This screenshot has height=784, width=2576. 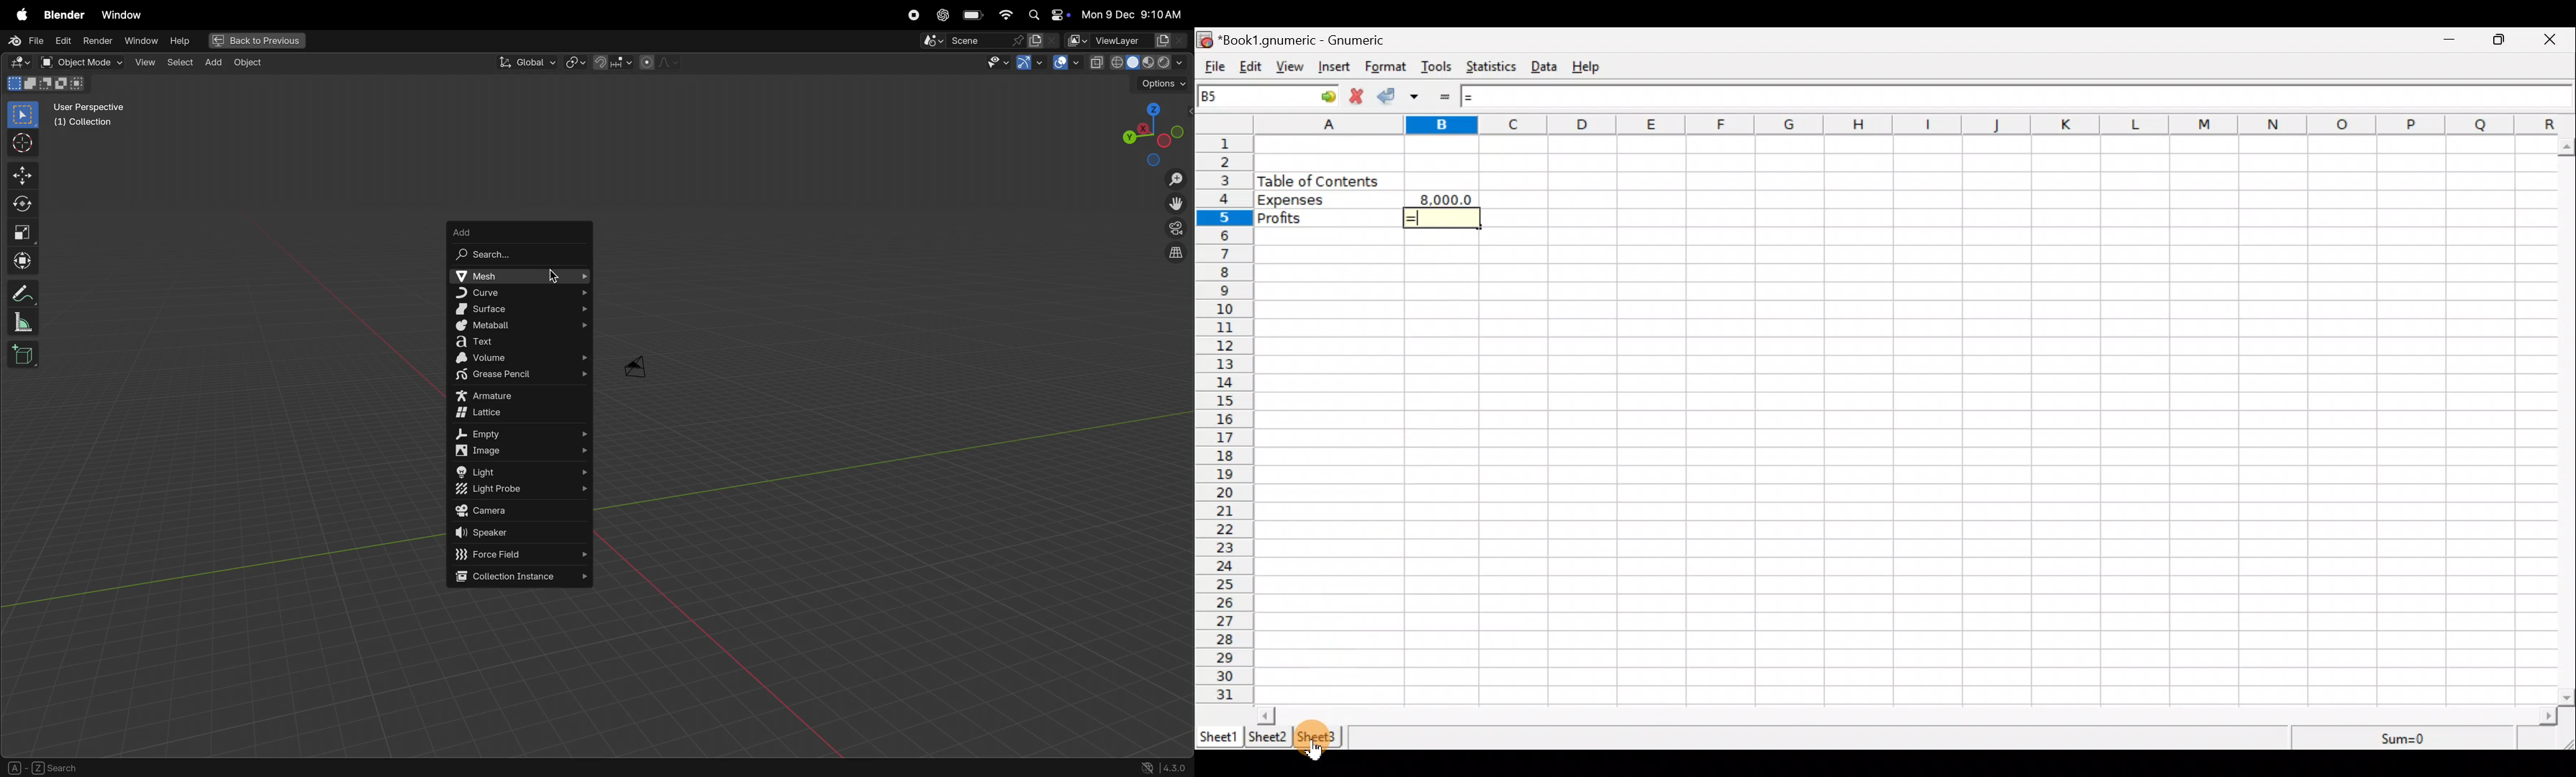 I want to click on rotate , so click(x=26, y=202).